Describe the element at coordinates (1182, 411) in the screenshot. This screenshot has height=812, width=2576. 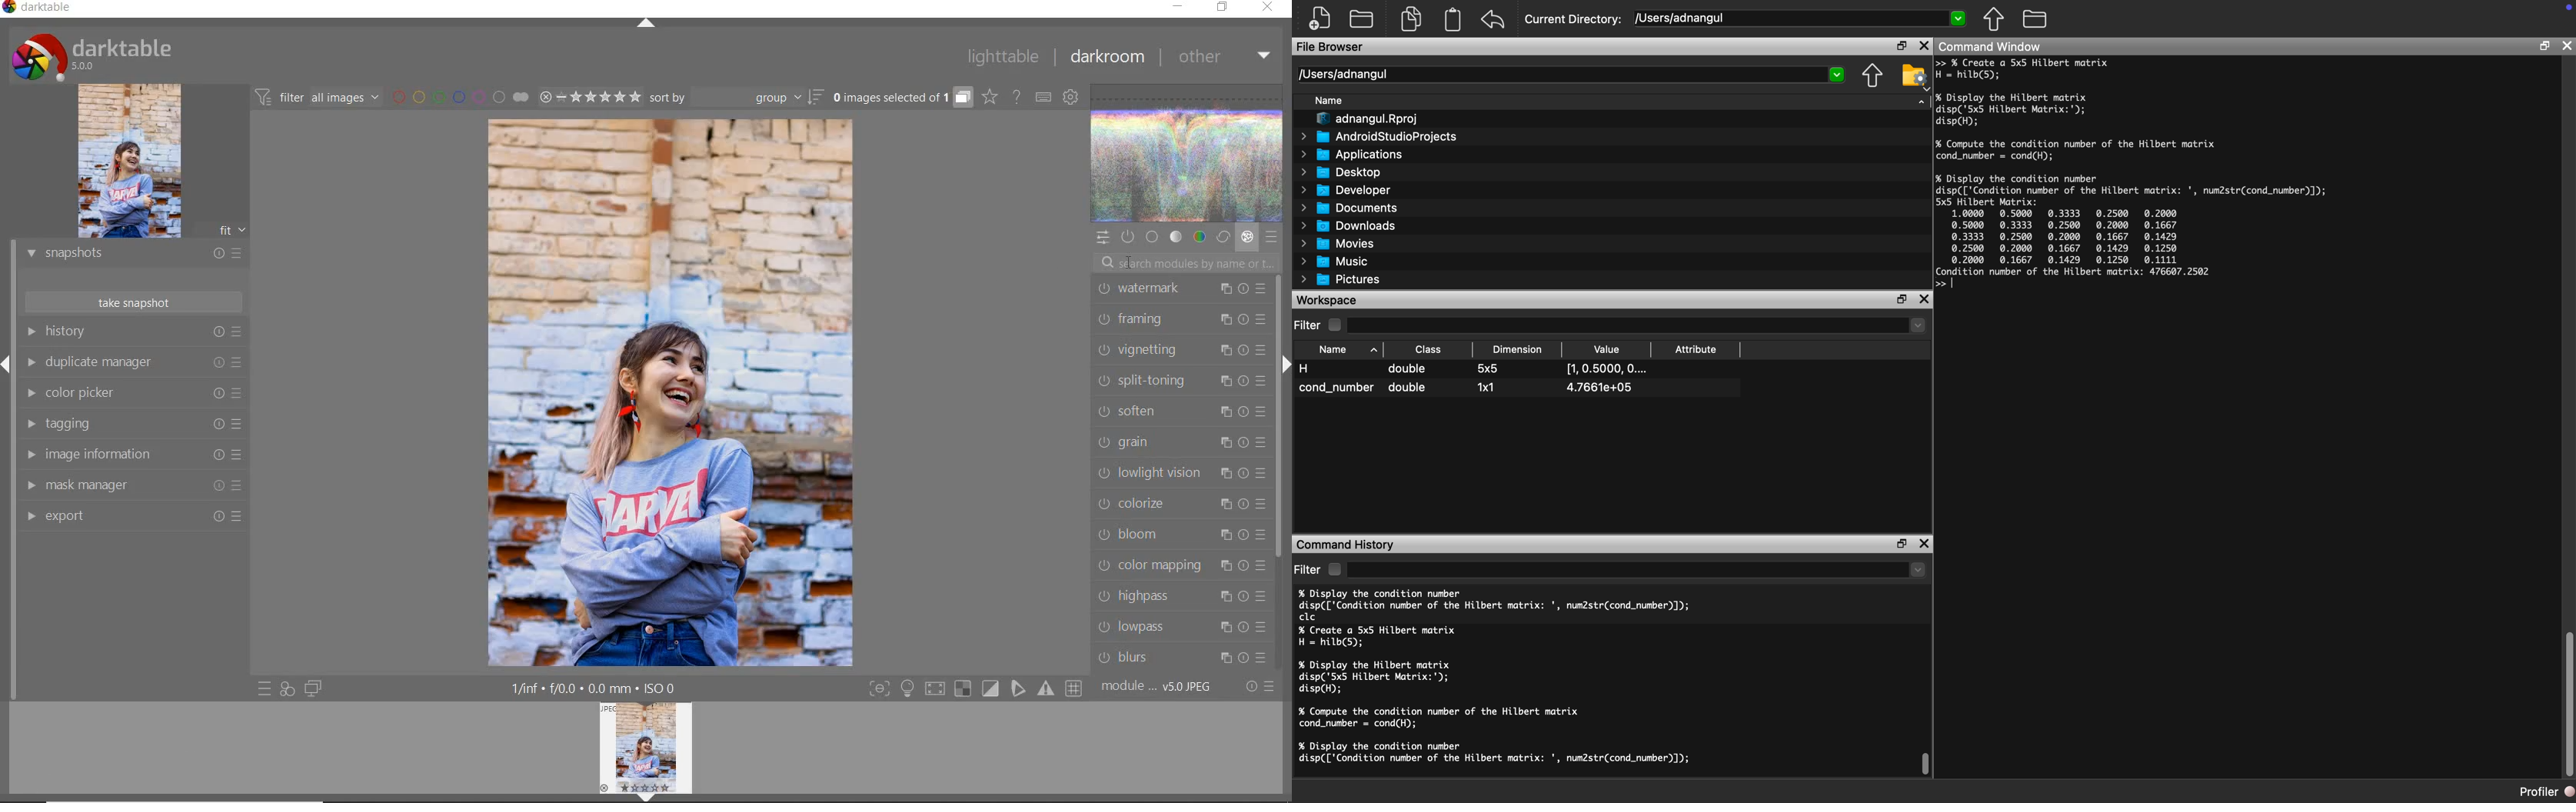
I see `soften` at that location.